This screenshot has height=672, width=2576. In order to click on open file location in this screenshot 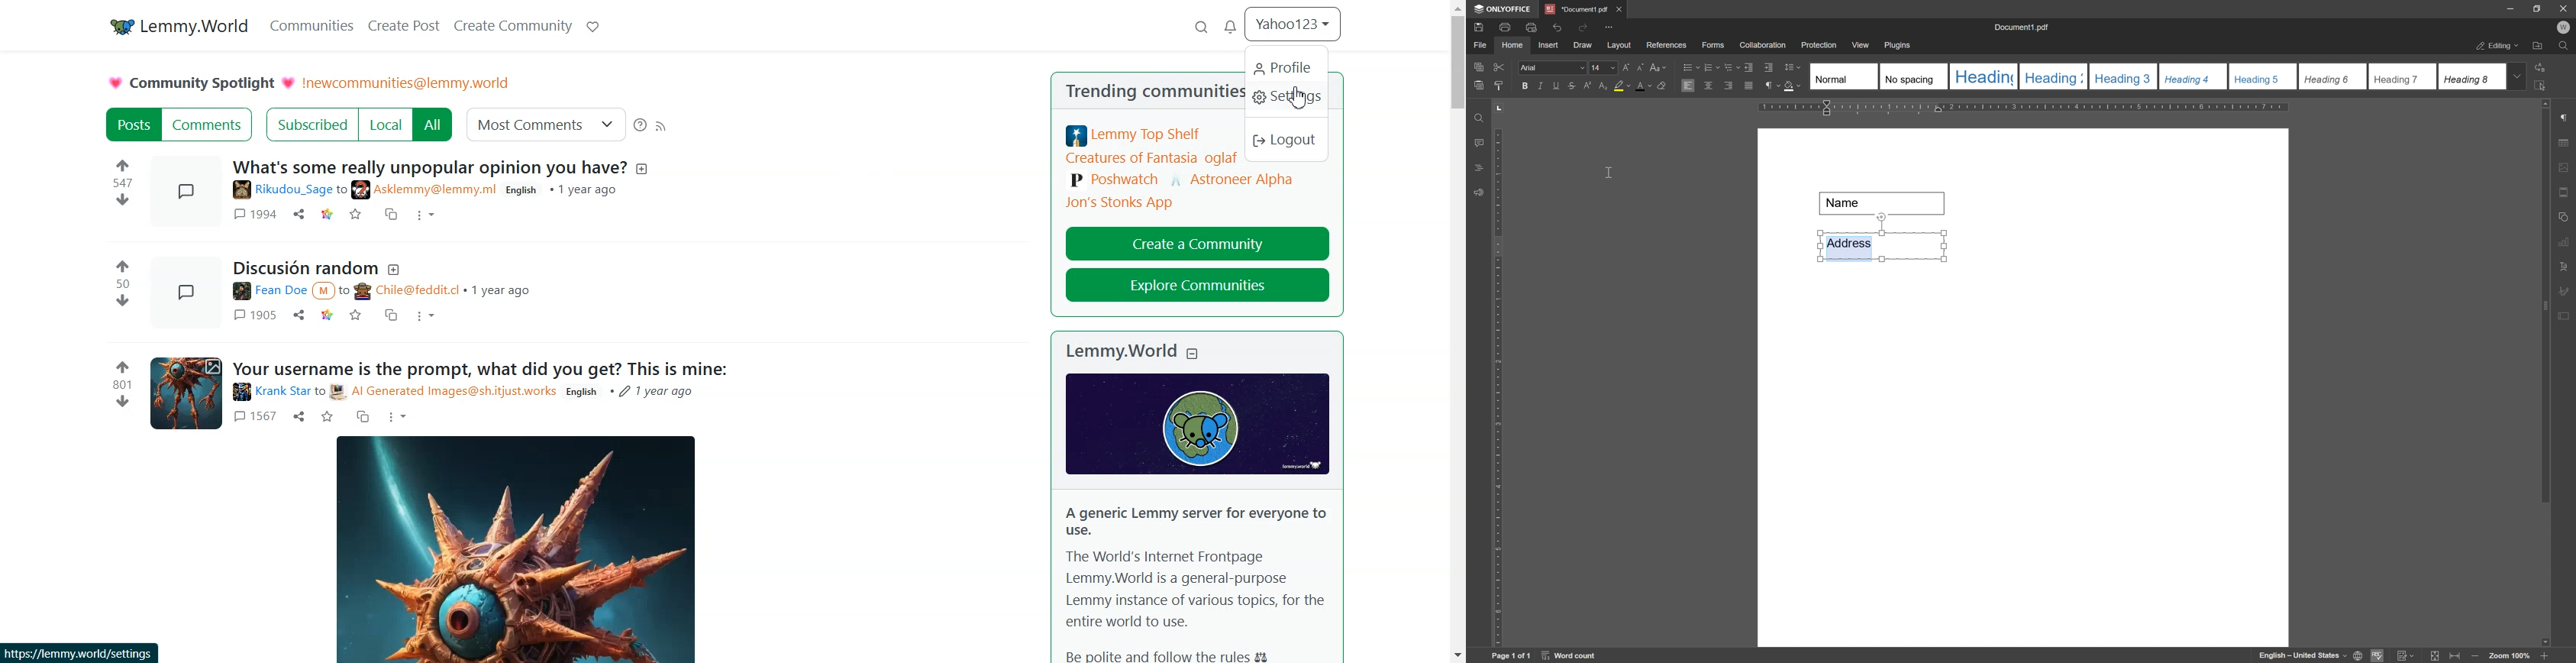, I will do `click(2538, 47)`.